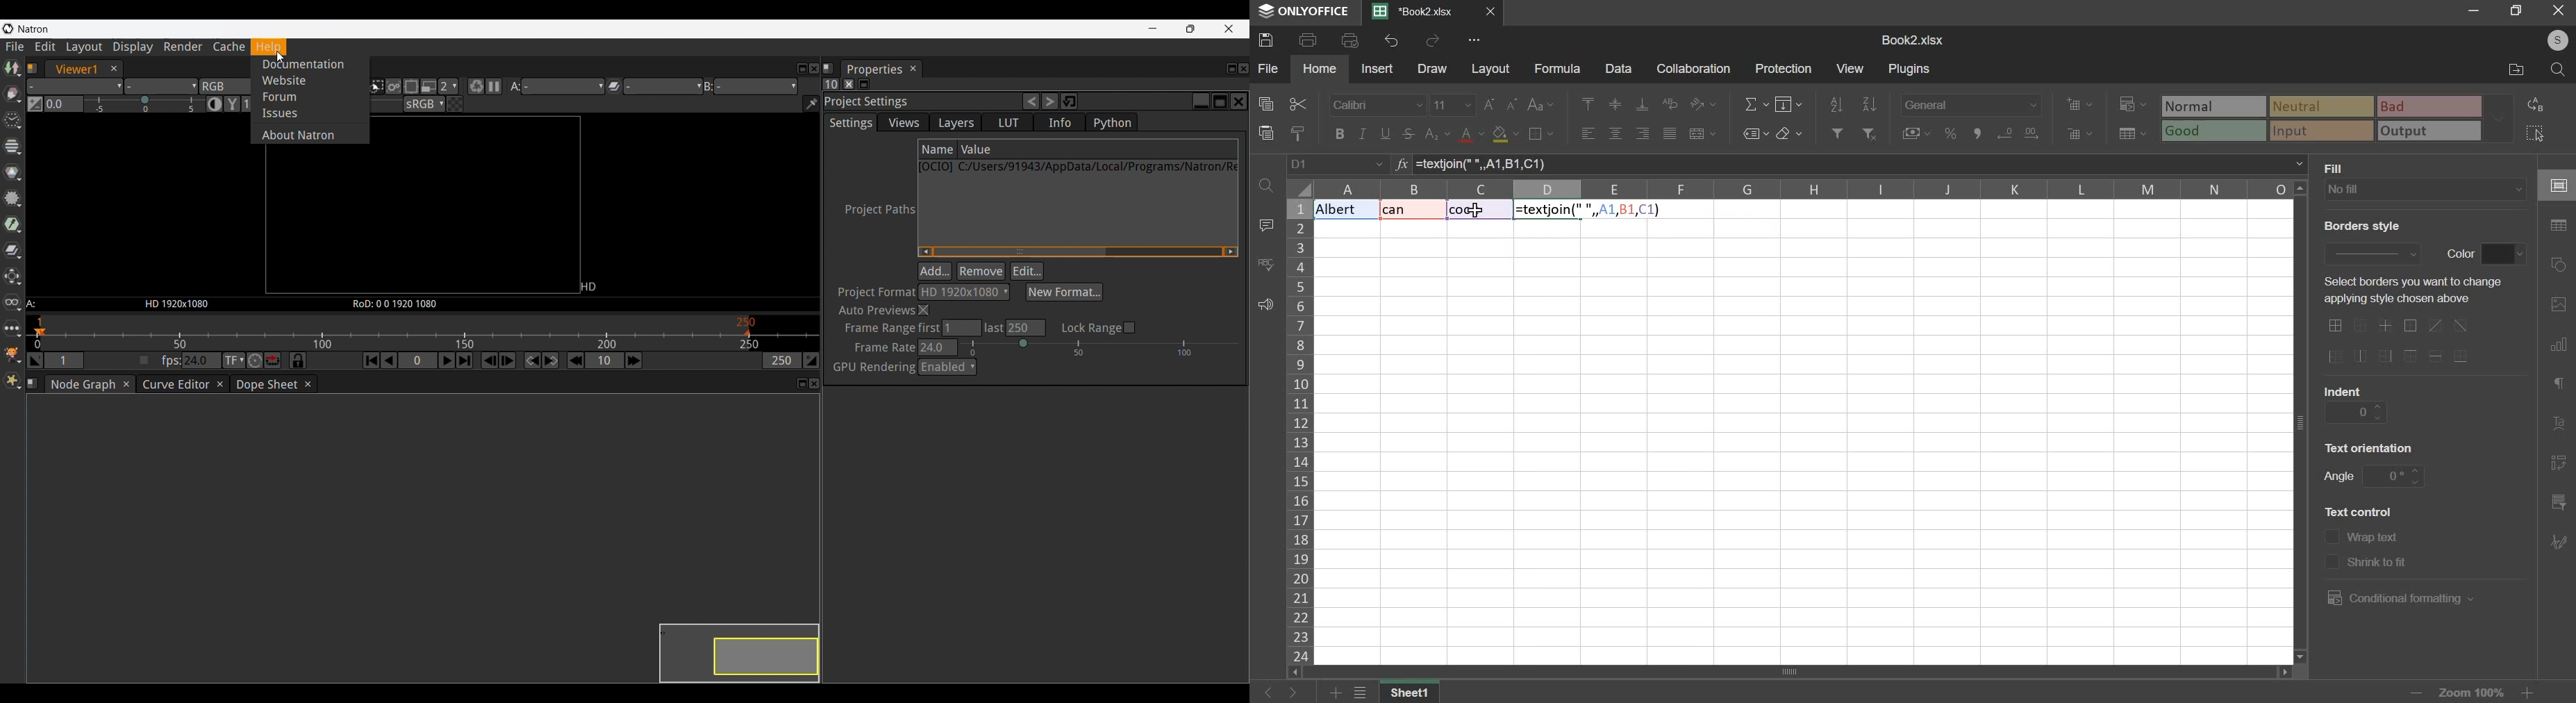 The height and width of the screenshot is (728, 2576). What do you see at coordinates (2558, 347) in the screenshot?
I see `chart` at bounding box center [2558, 347].